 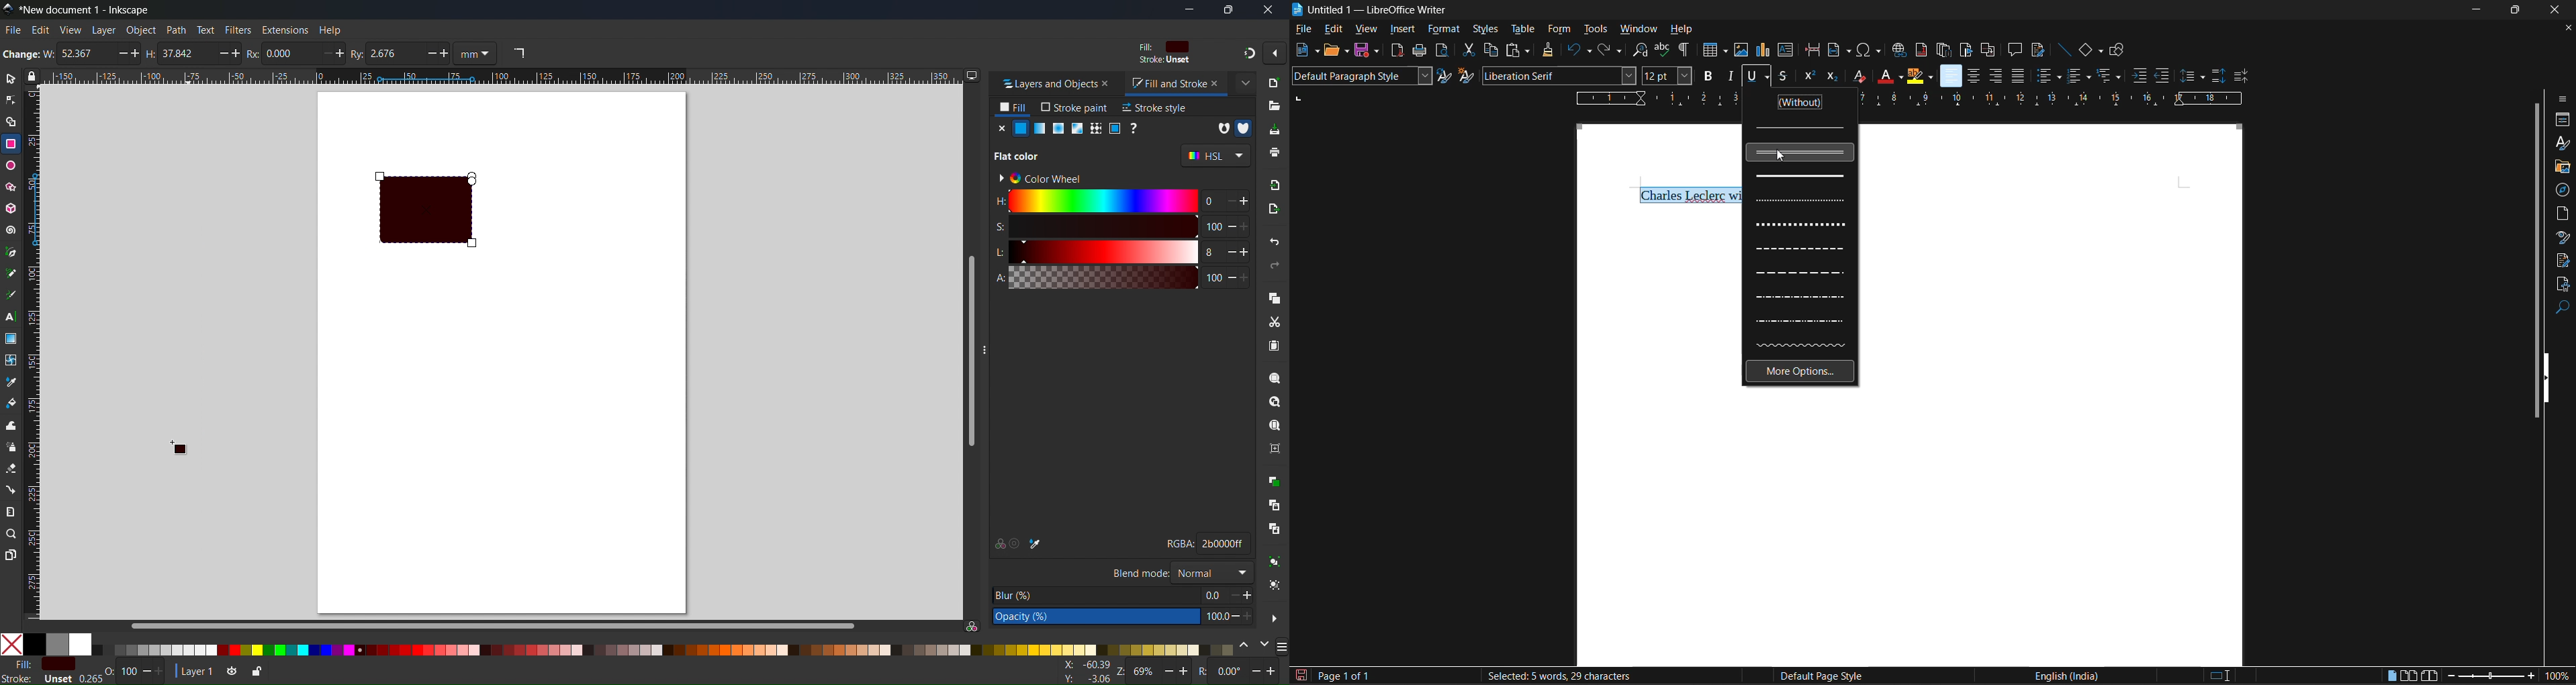 What do you see at coordinates (1802, 251) in the screenshot?
I see `dash` at bounding box center [1802, 251].